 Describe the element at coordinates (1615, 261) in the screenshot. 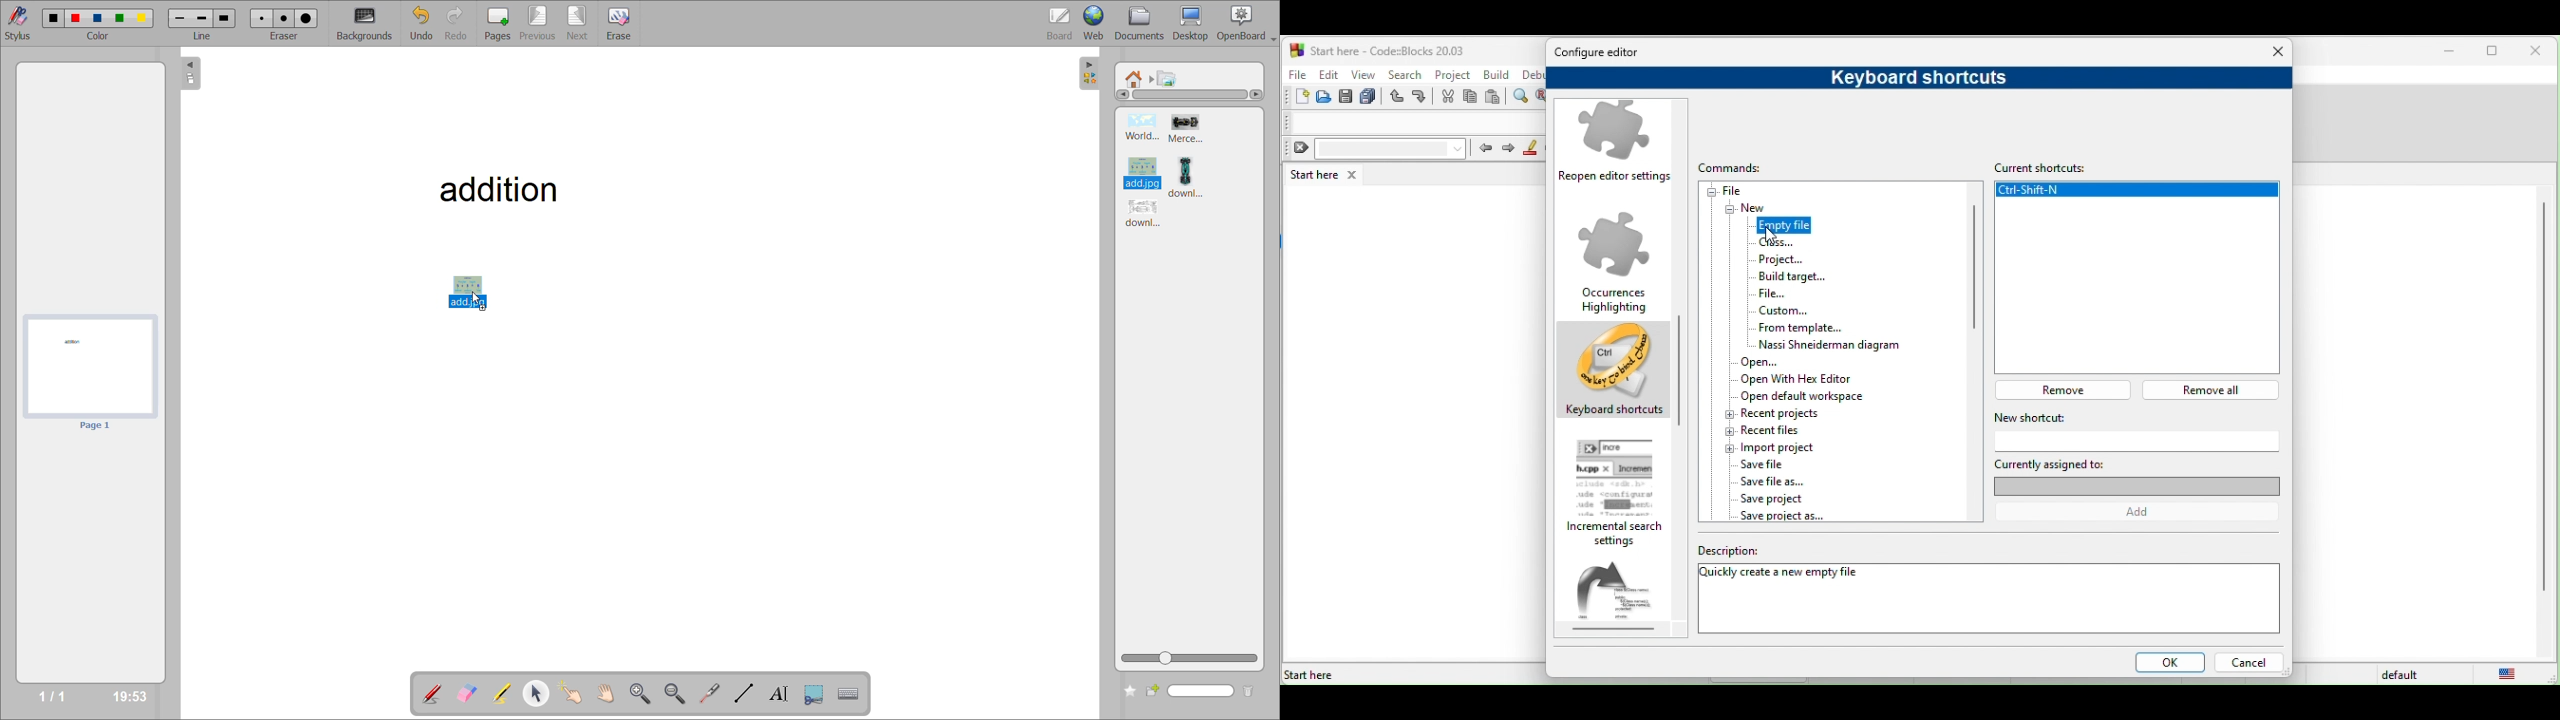

I see `occurrences highlighting` at that location.